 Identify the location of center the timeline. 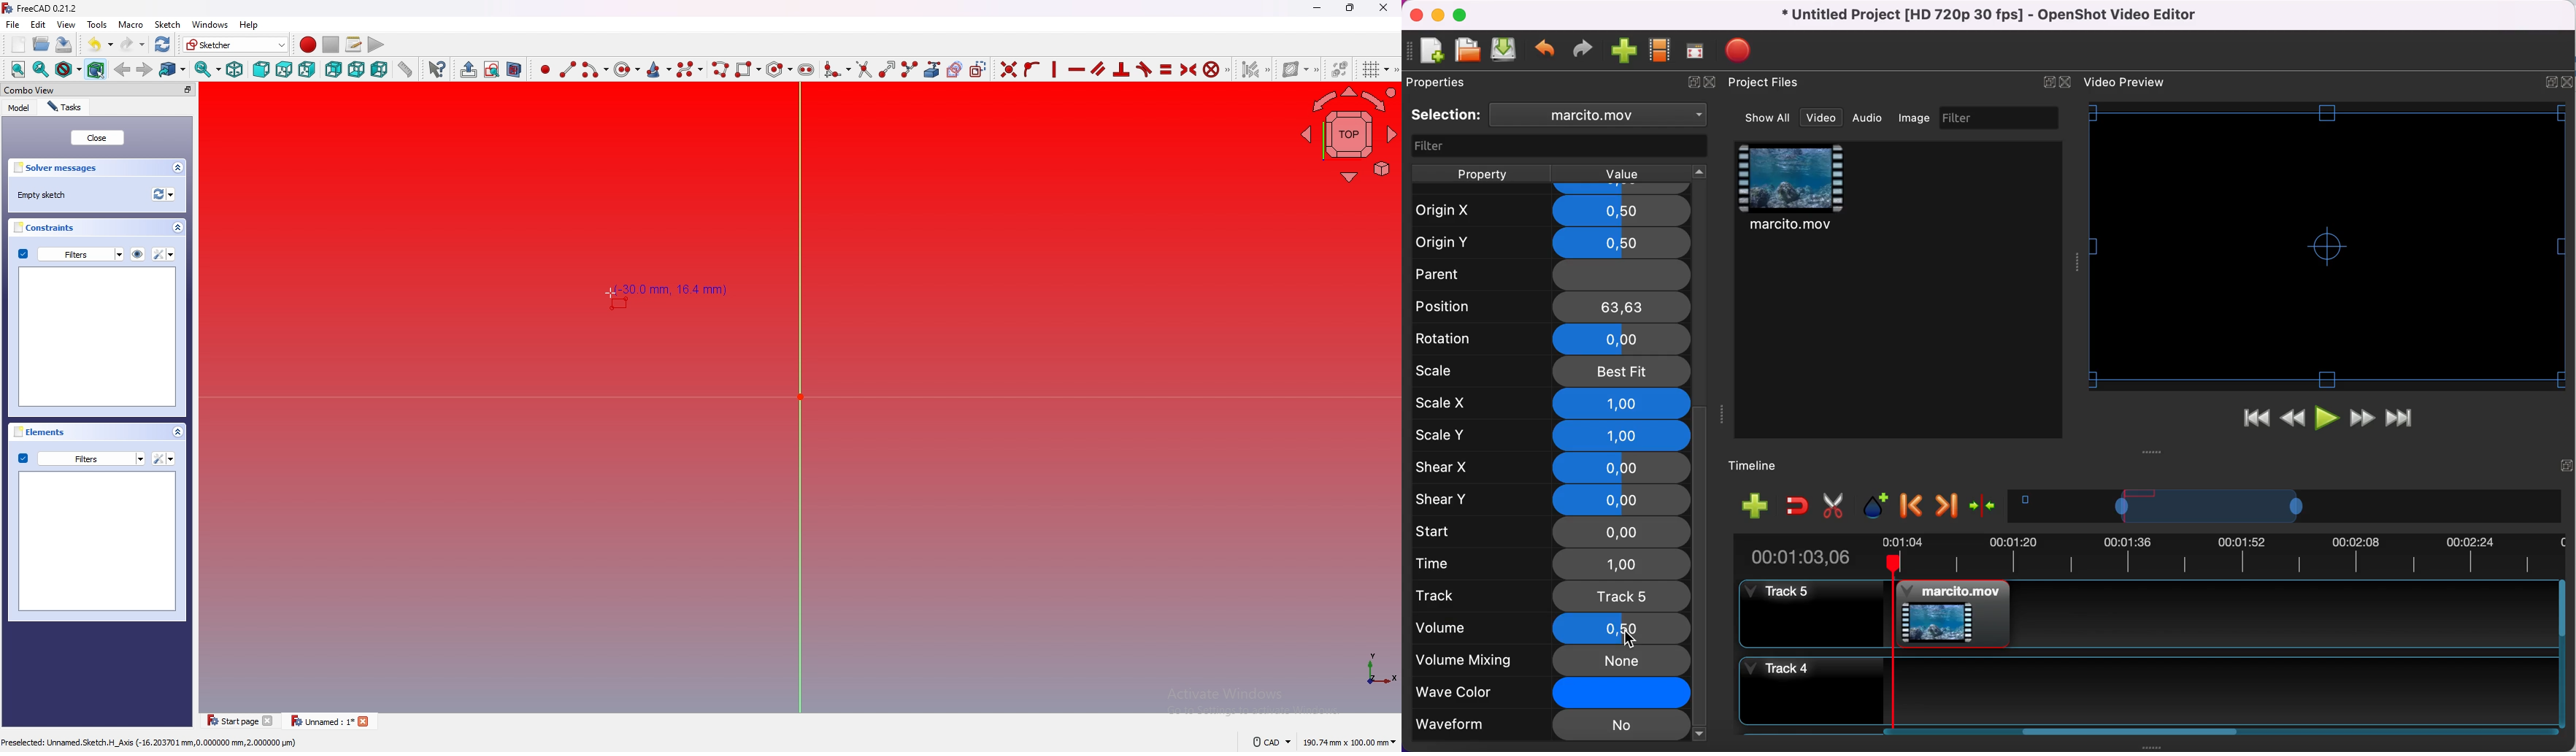
(1985, 505).